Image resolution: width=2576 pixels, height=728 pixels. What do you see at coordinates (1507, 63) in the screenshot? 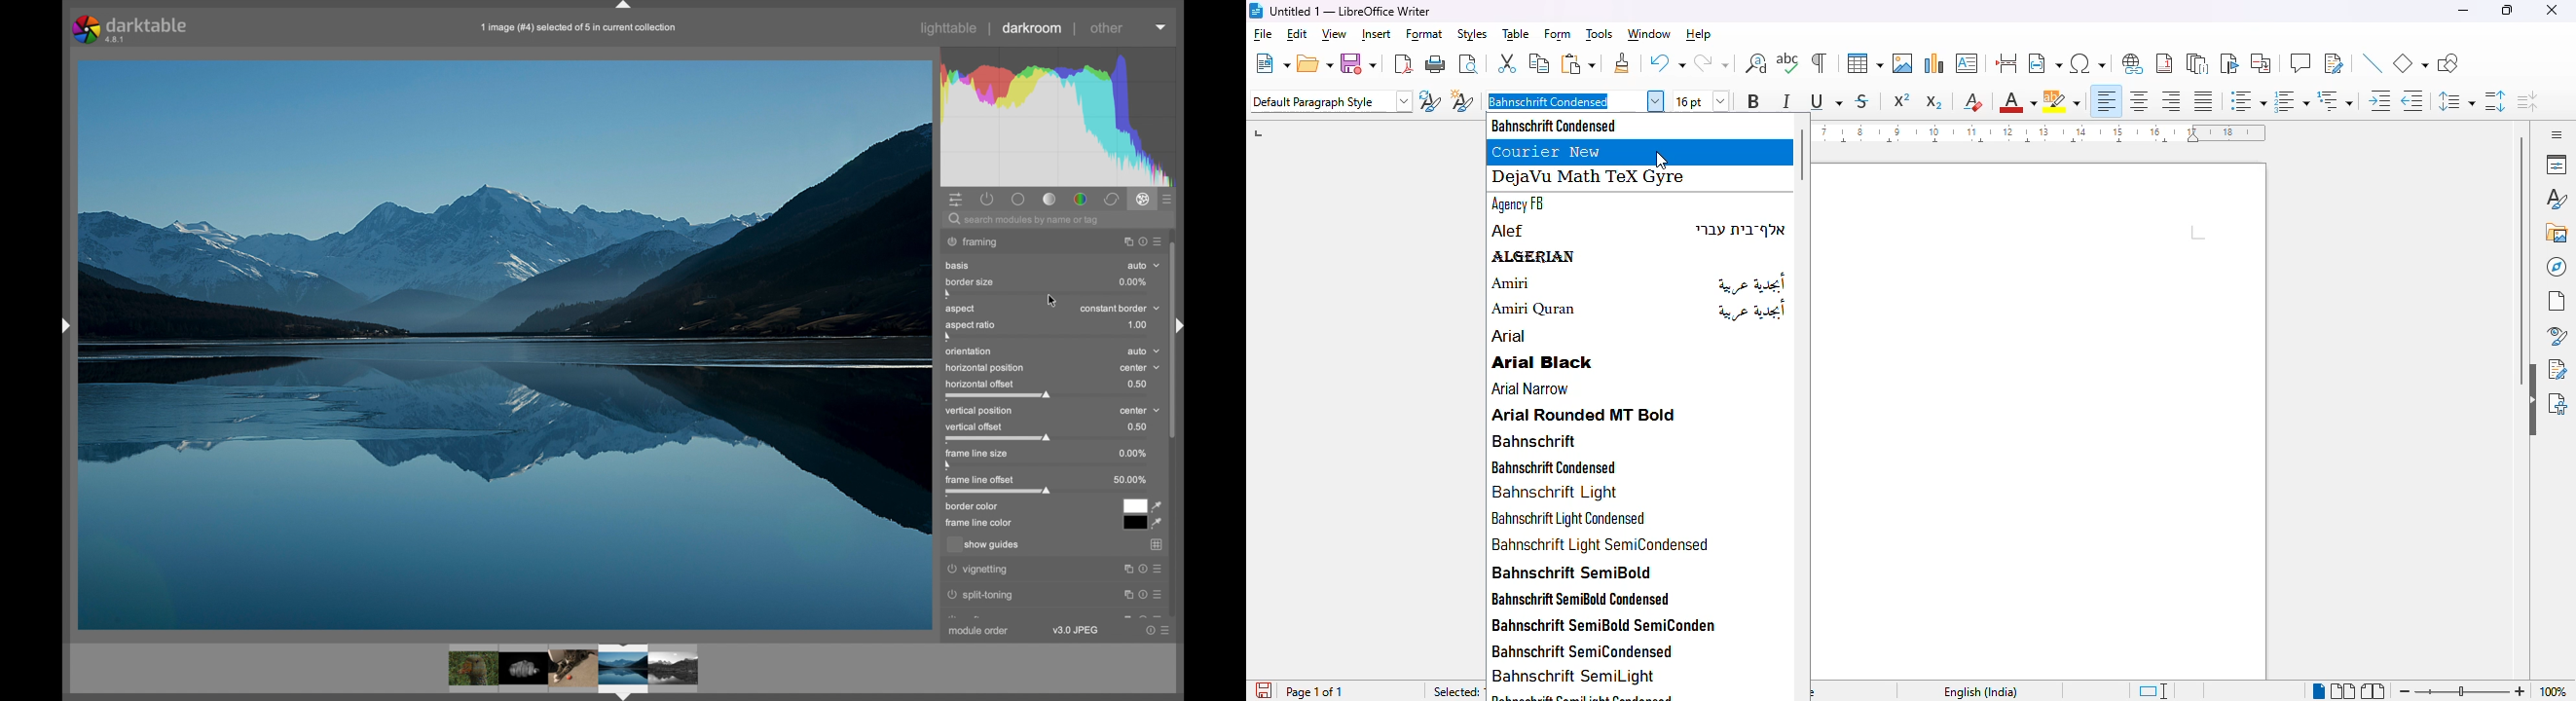
I see `cut` at bounding box center [1507, 63].